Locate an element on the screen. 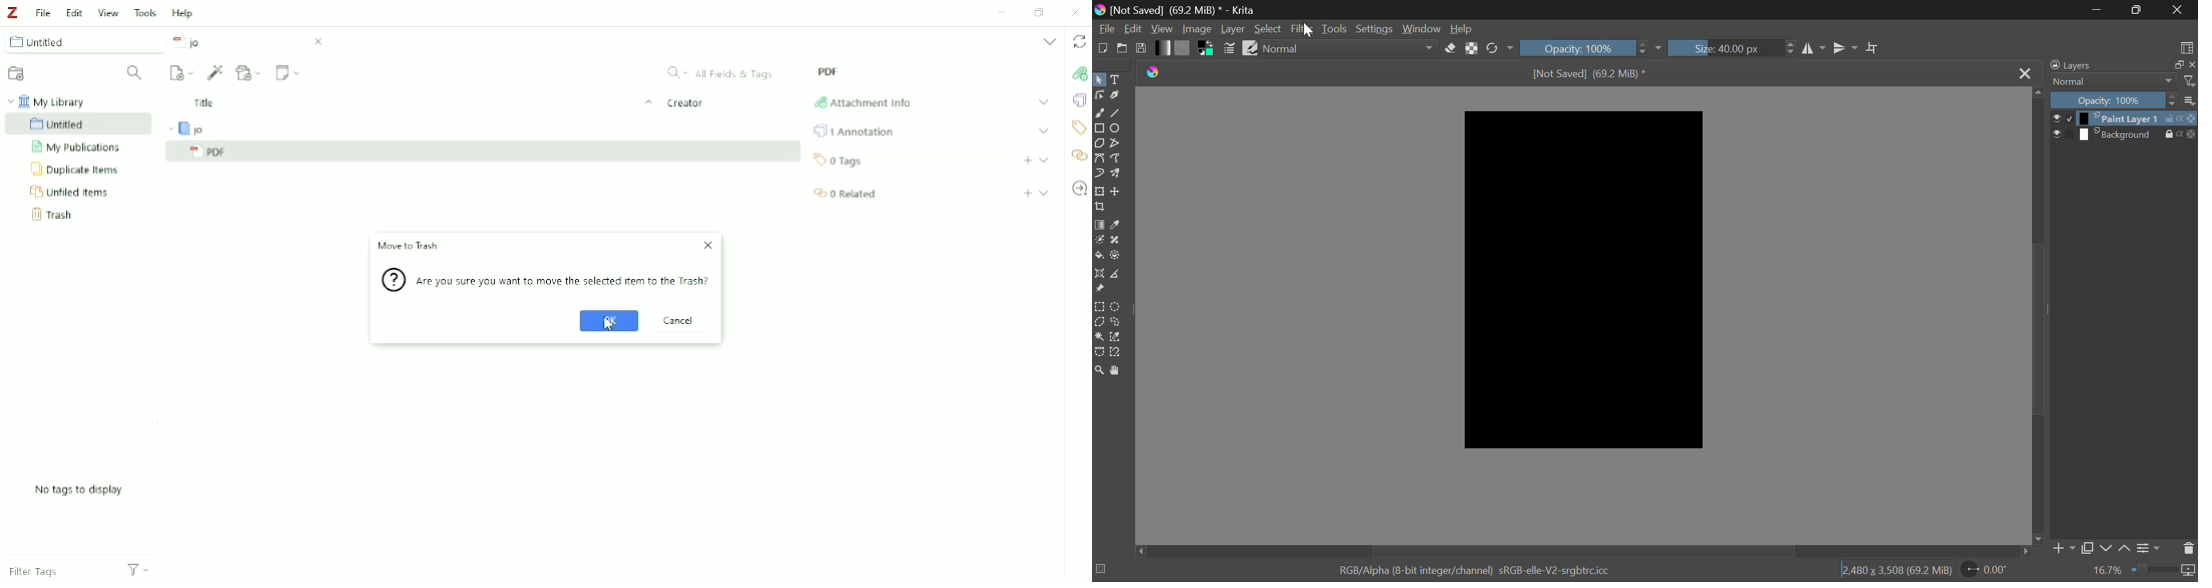 This screenshot has height=588, width=2212. Add Attachment is located at coordinates (249, 73).